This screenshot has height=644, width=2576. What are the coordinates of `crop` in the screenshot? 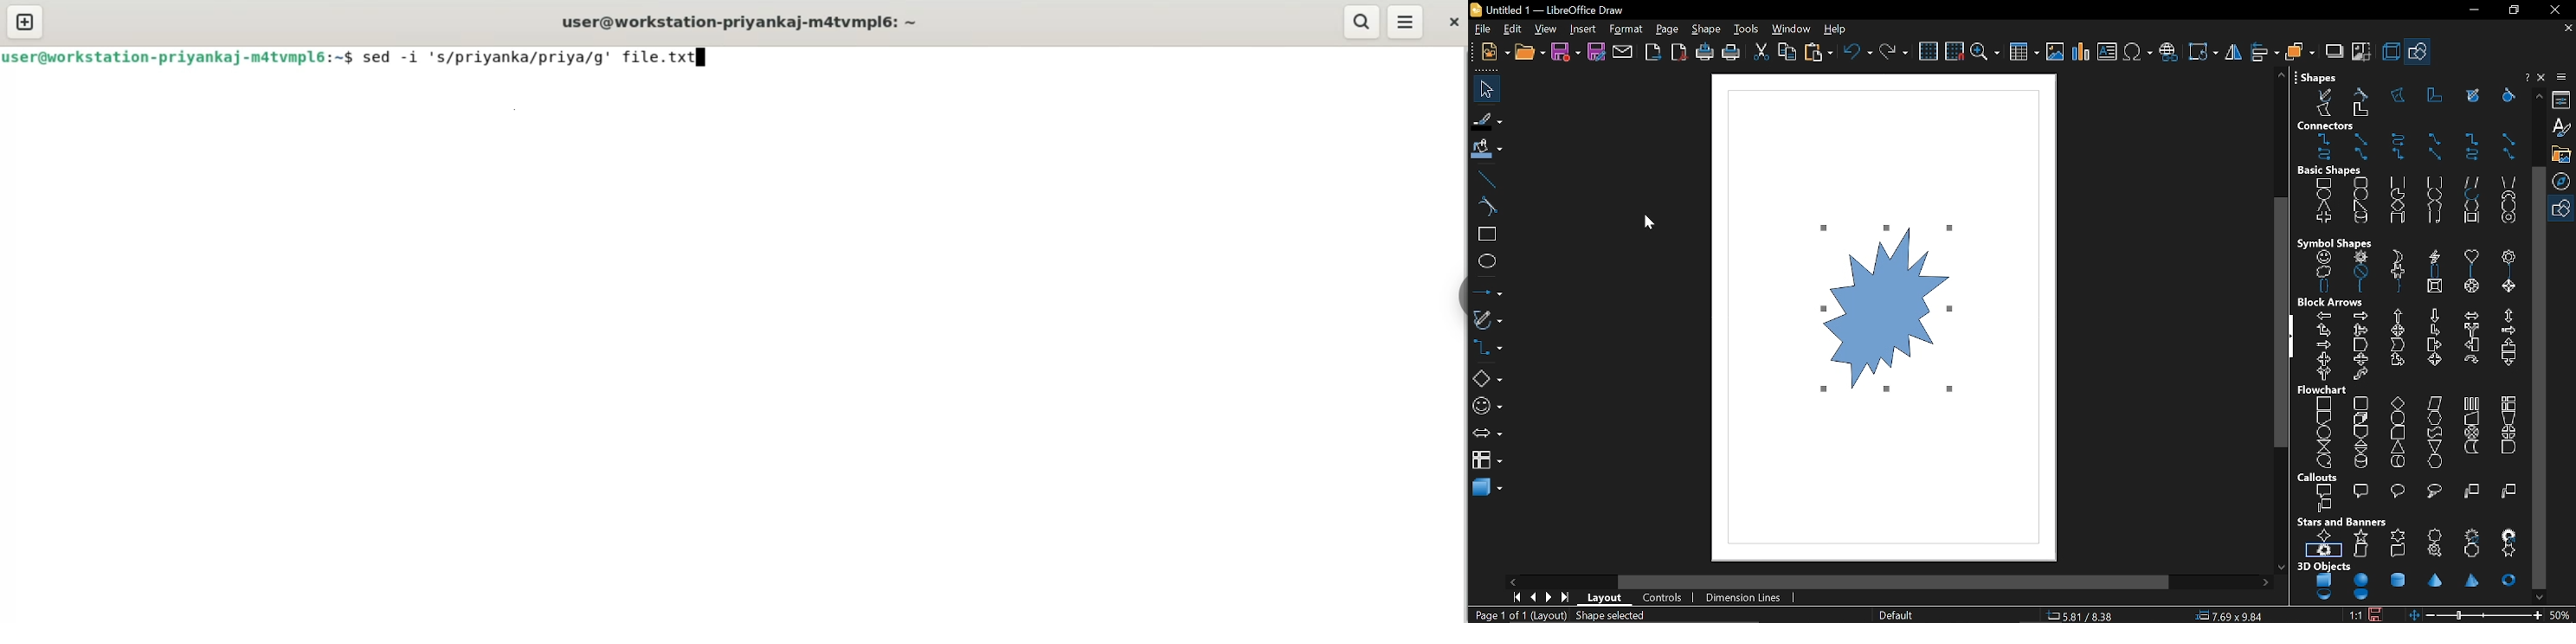 It's located at (2363, 55).